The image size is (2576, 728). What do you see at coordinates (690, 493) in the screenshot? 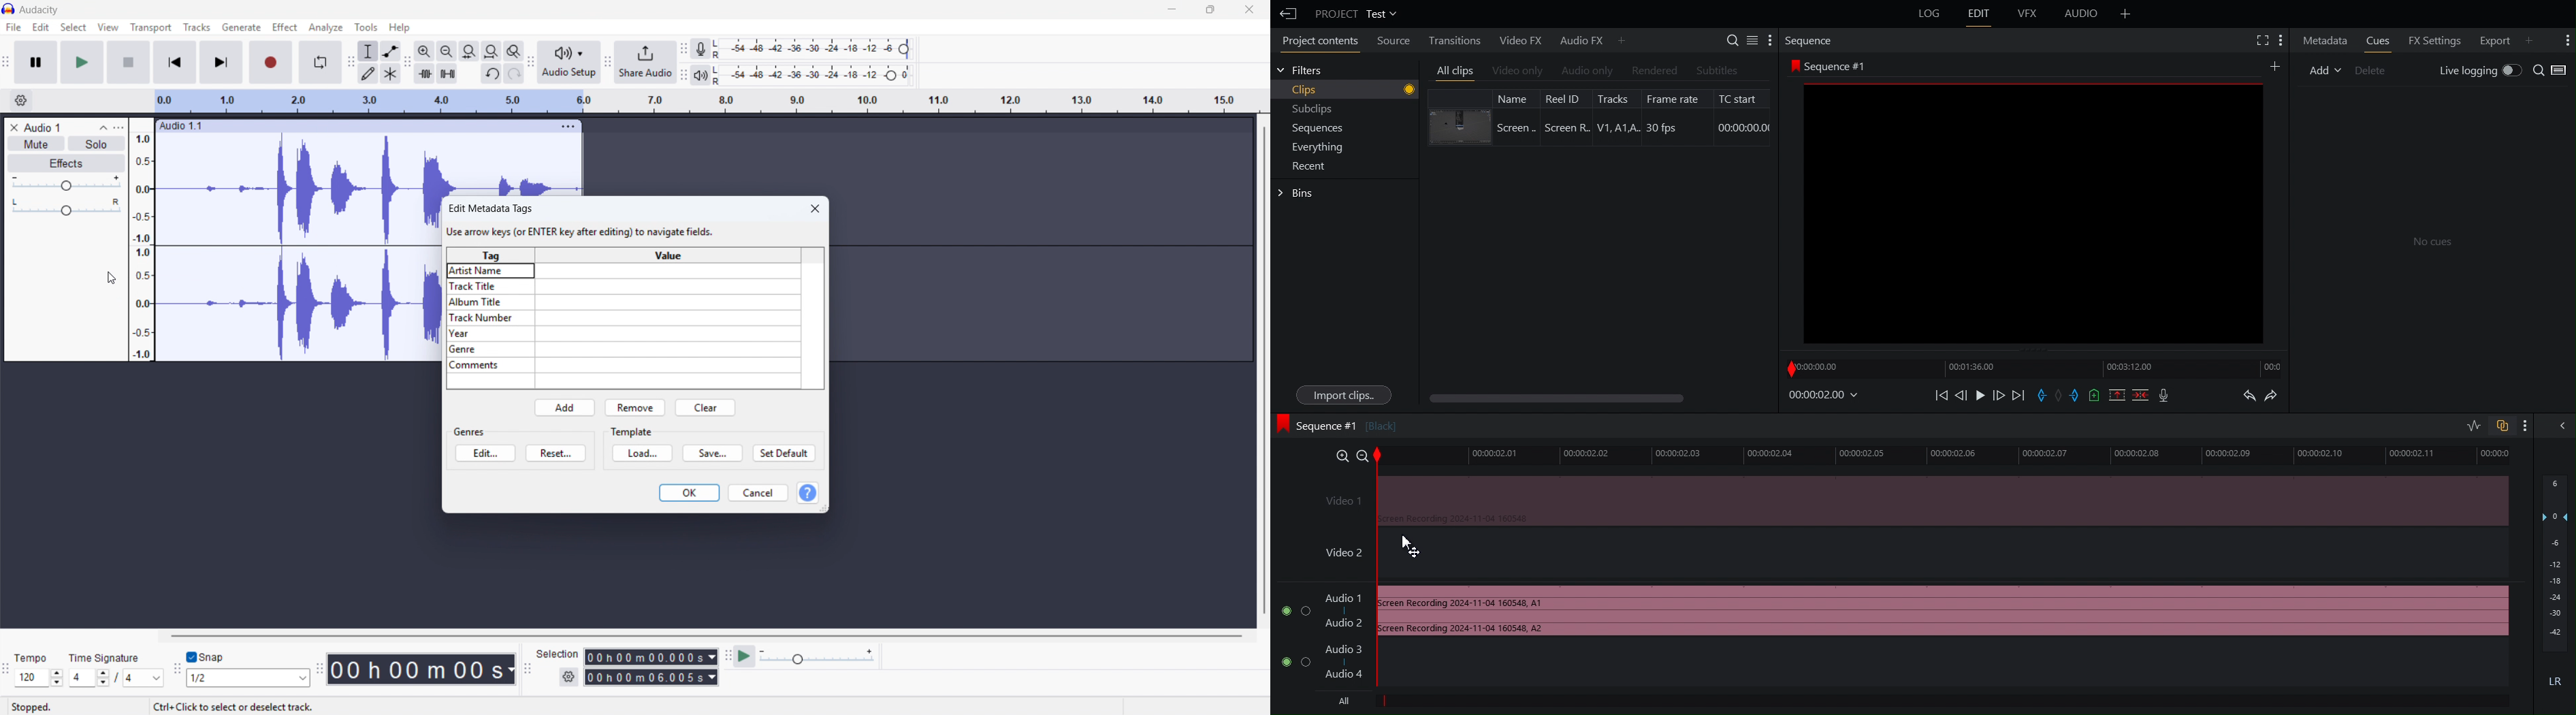
I see `ok` at bounding box center [690, 493].